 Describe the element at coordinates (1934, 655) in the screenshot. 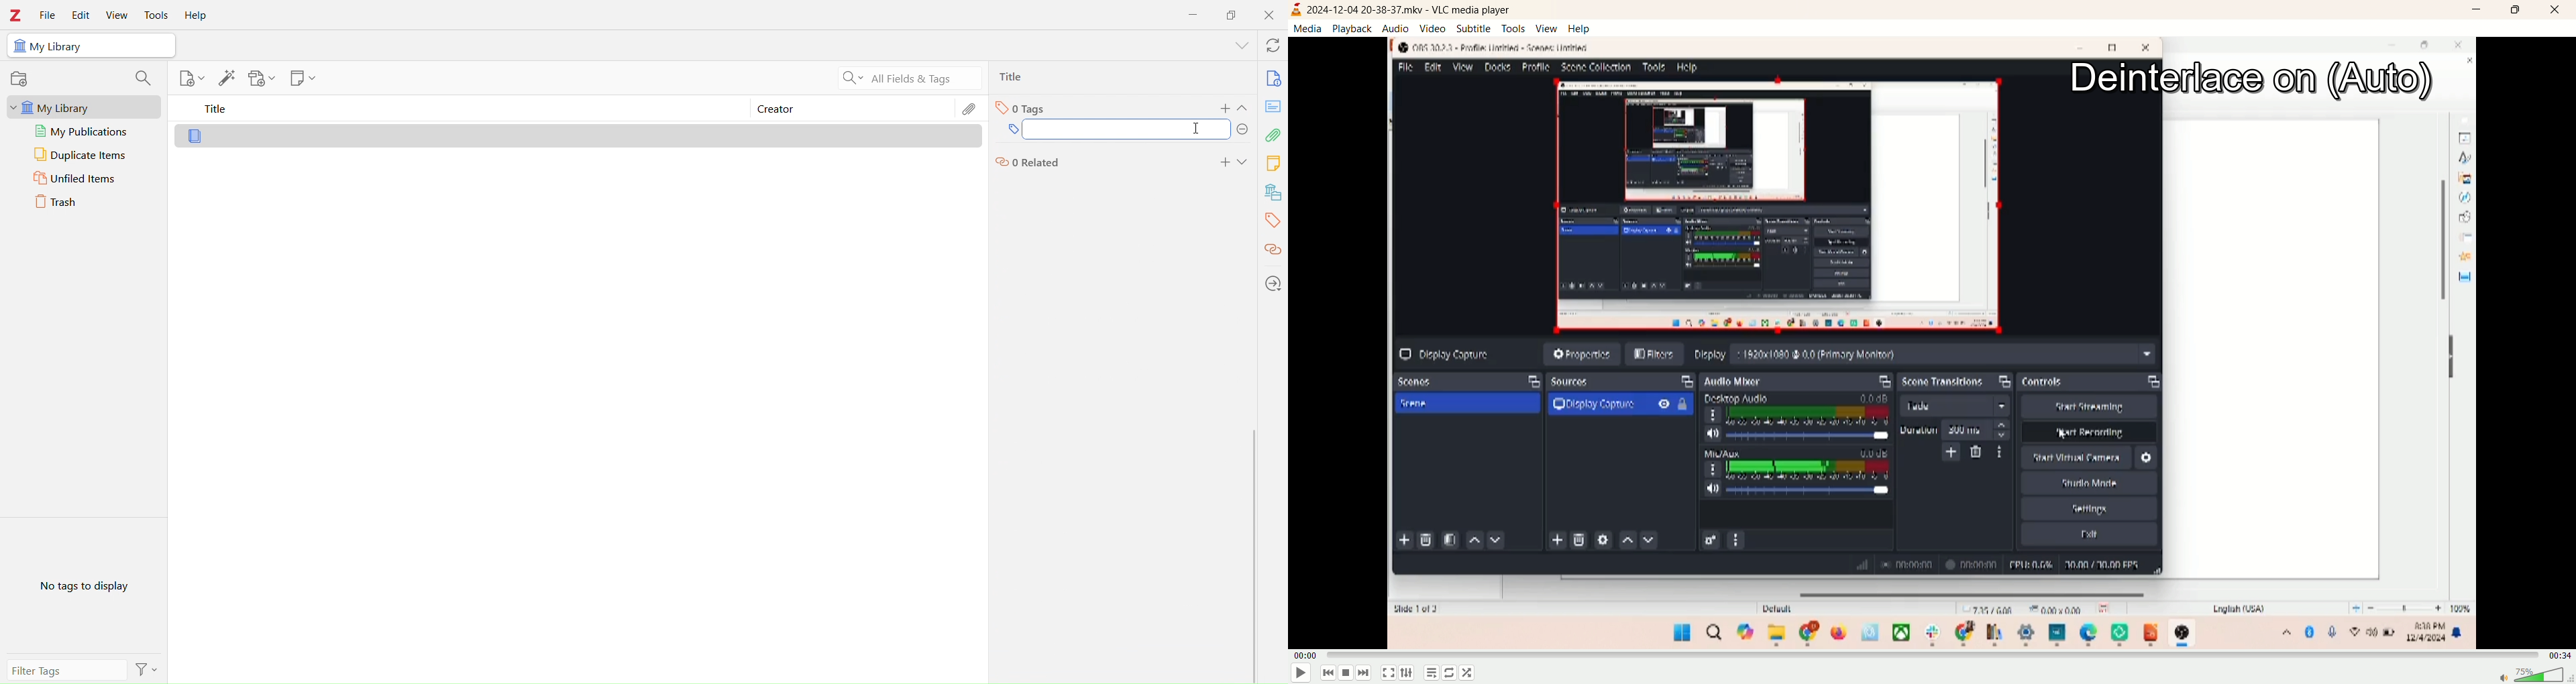

I see `progress bar` at that location.